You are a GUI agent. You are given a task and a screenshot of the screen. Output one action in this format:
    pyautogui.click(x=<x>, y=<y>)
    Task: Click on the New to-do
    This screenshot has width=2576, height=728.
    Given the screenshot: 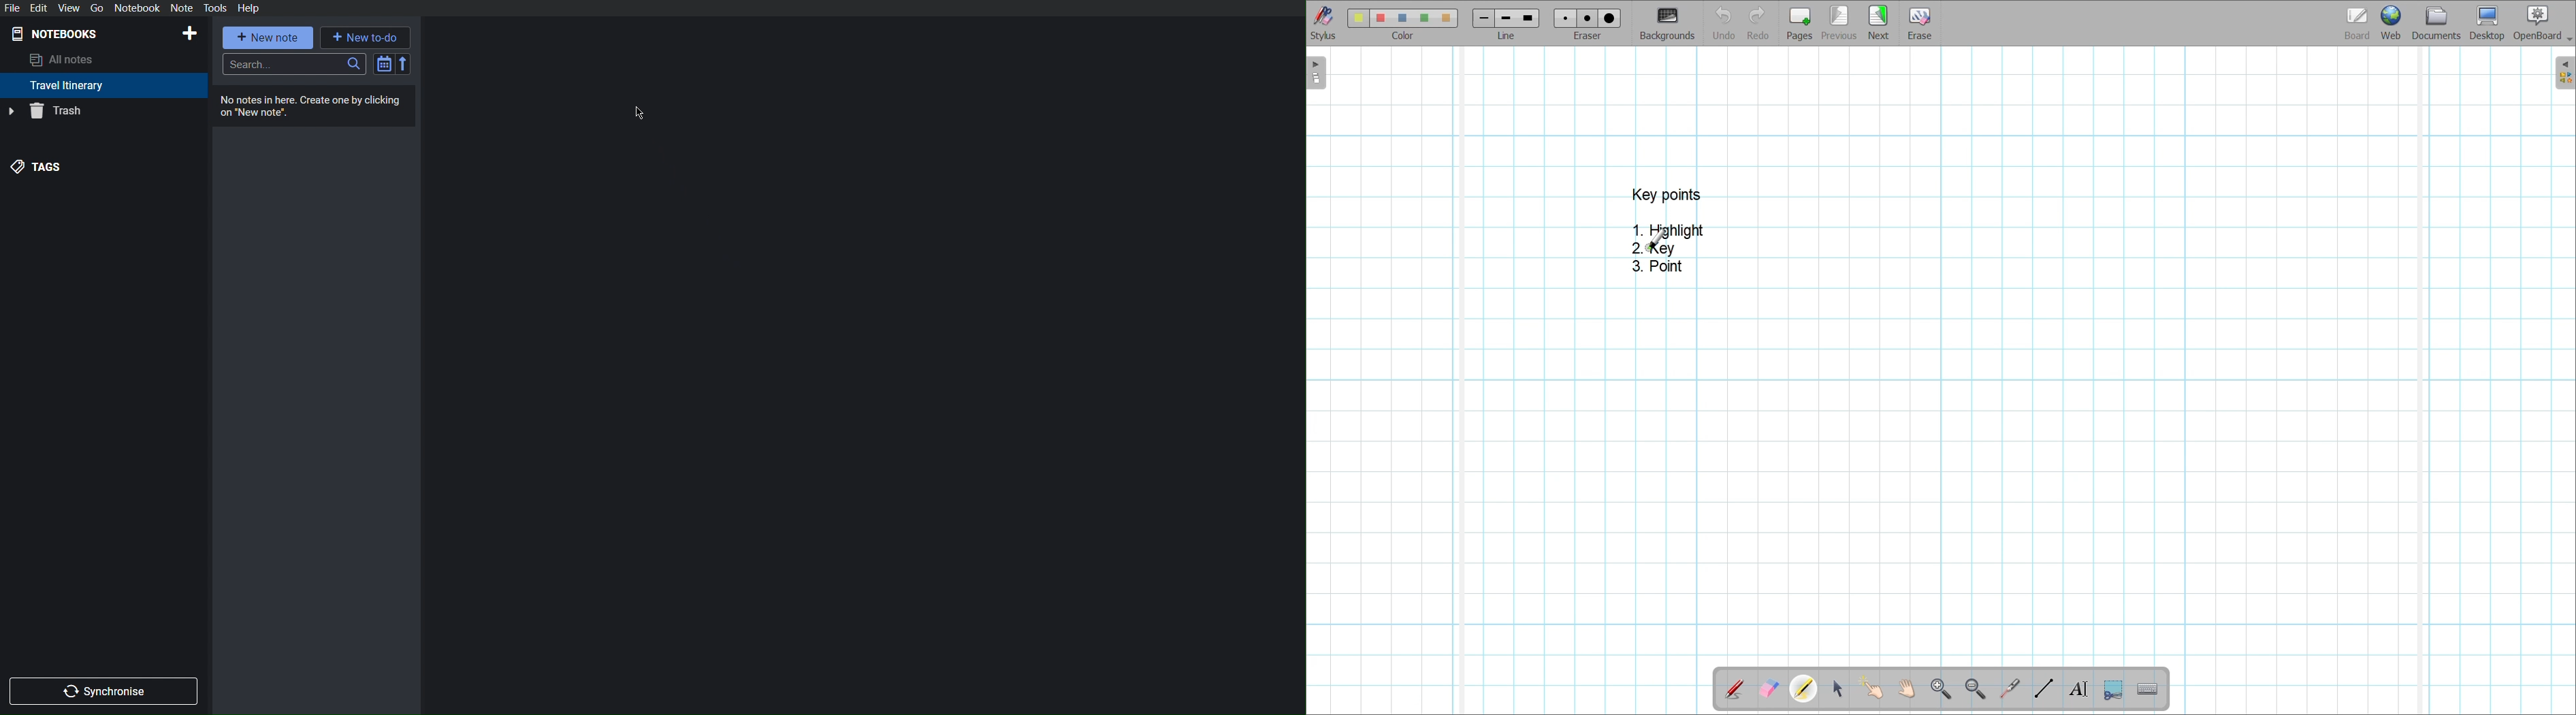 What is the action you would take?
    pyautogui.click(x=366, y=37)
    